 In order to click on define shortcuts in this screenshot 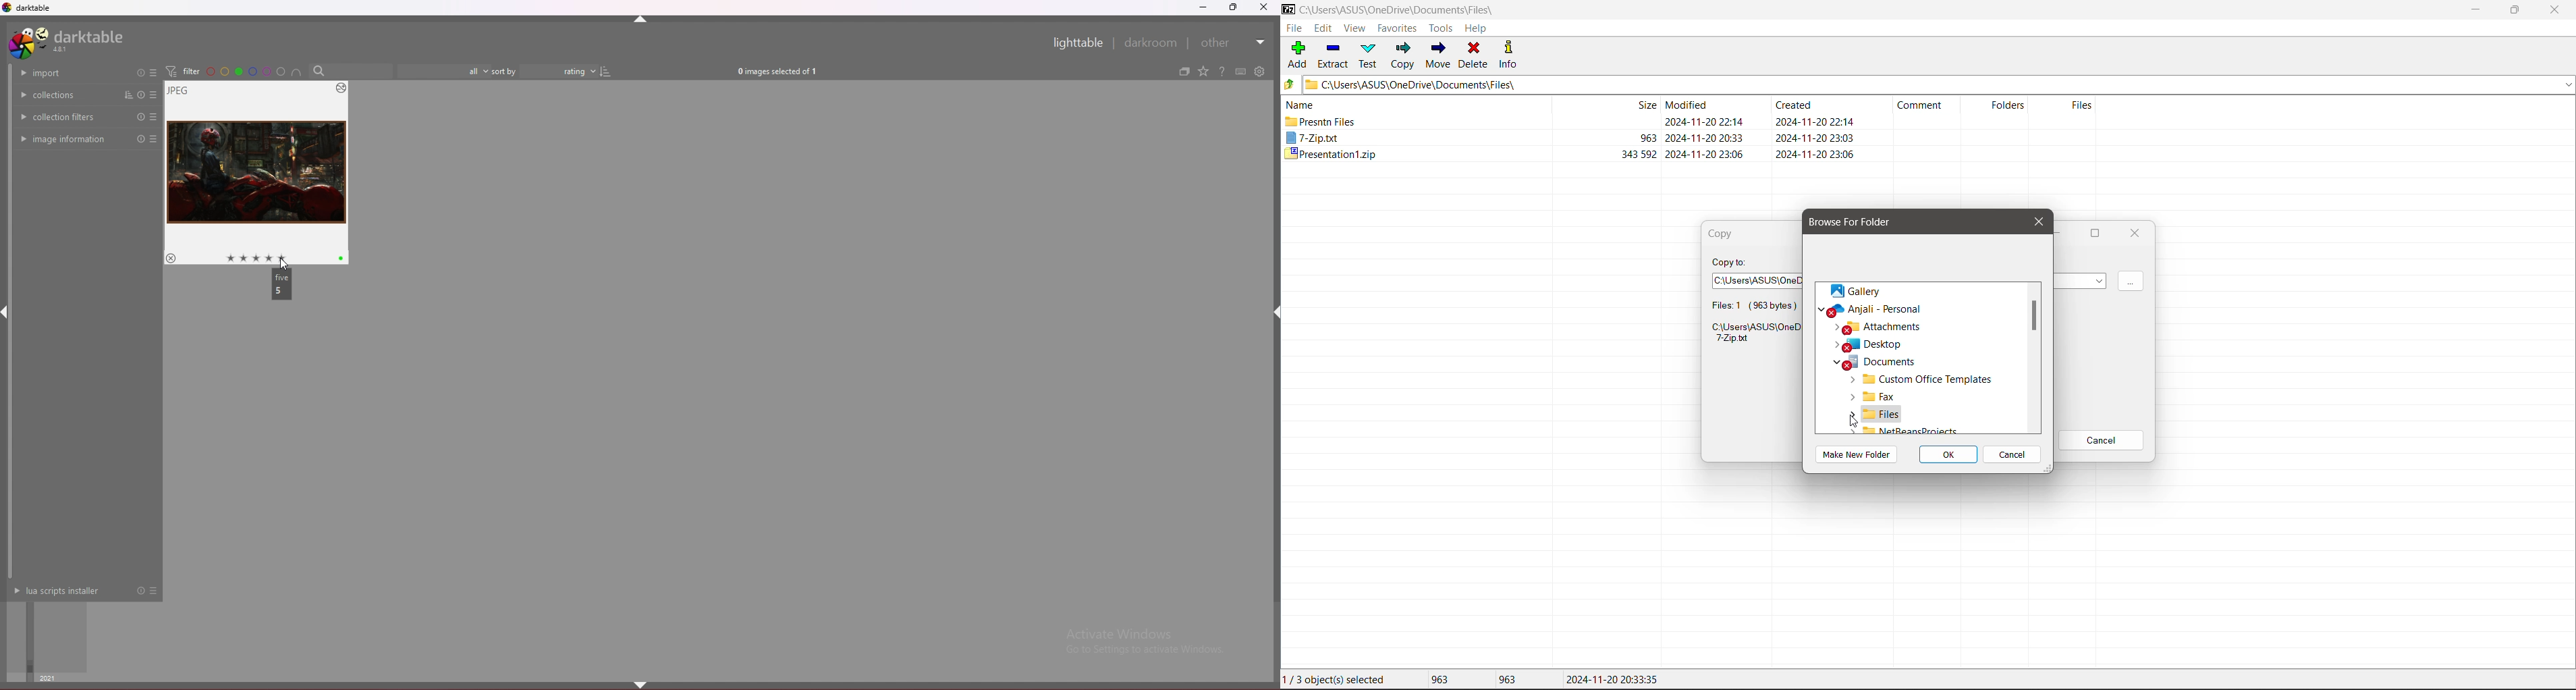, I will do `click(1242, 71)`.